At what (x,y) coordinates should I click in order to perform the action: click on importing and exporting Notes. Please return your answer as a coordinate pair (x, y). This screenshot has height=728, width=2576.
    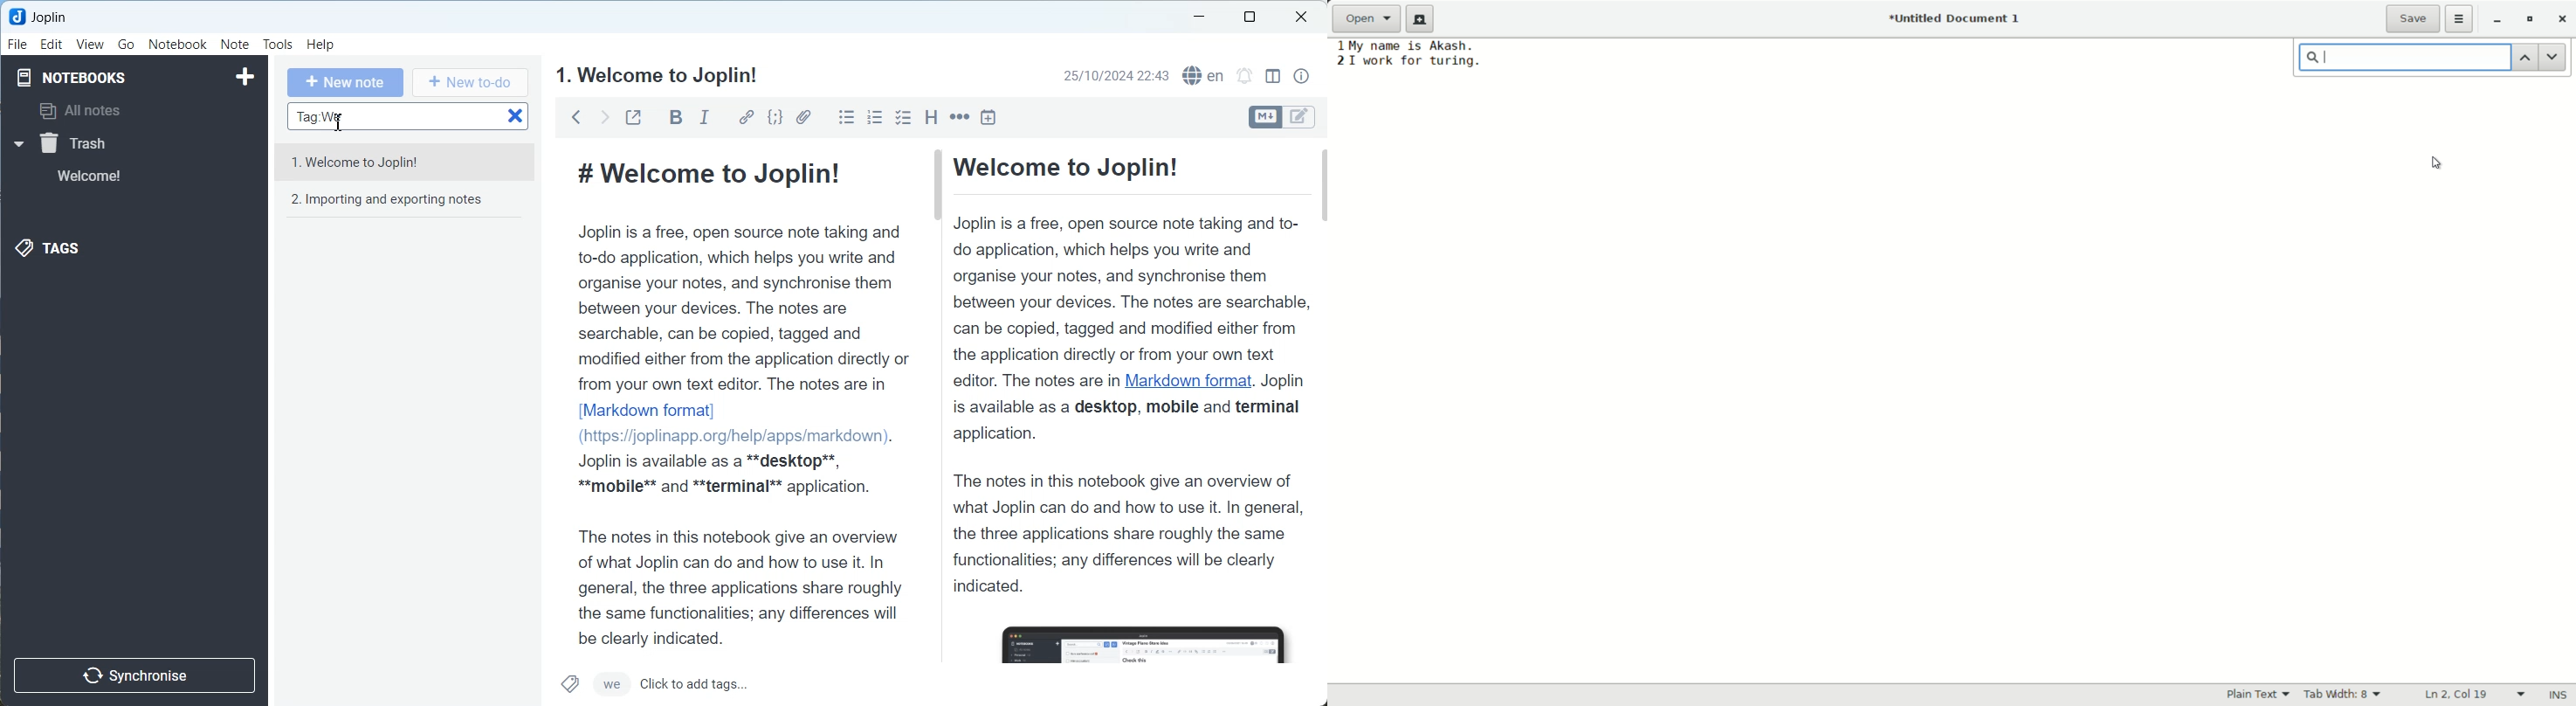
    Looking at the image, I should click on (403, 204).